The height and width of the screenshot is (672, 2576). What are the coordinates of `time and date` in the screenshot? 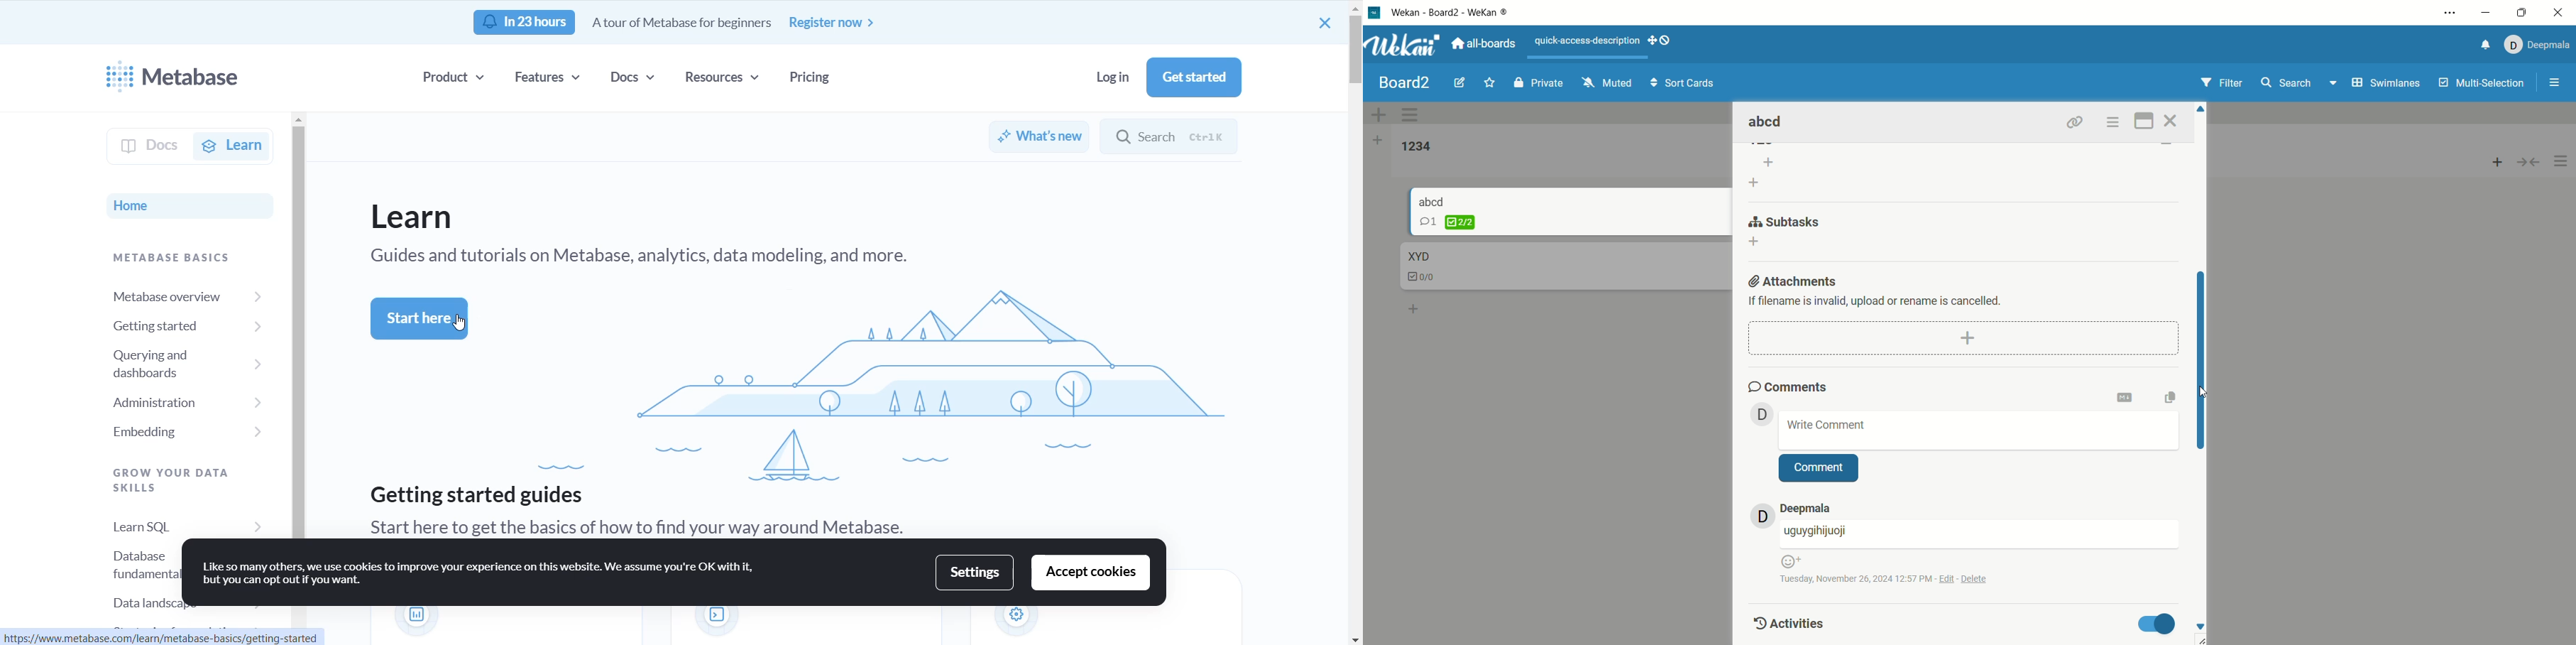 It's located at (1892, 577).